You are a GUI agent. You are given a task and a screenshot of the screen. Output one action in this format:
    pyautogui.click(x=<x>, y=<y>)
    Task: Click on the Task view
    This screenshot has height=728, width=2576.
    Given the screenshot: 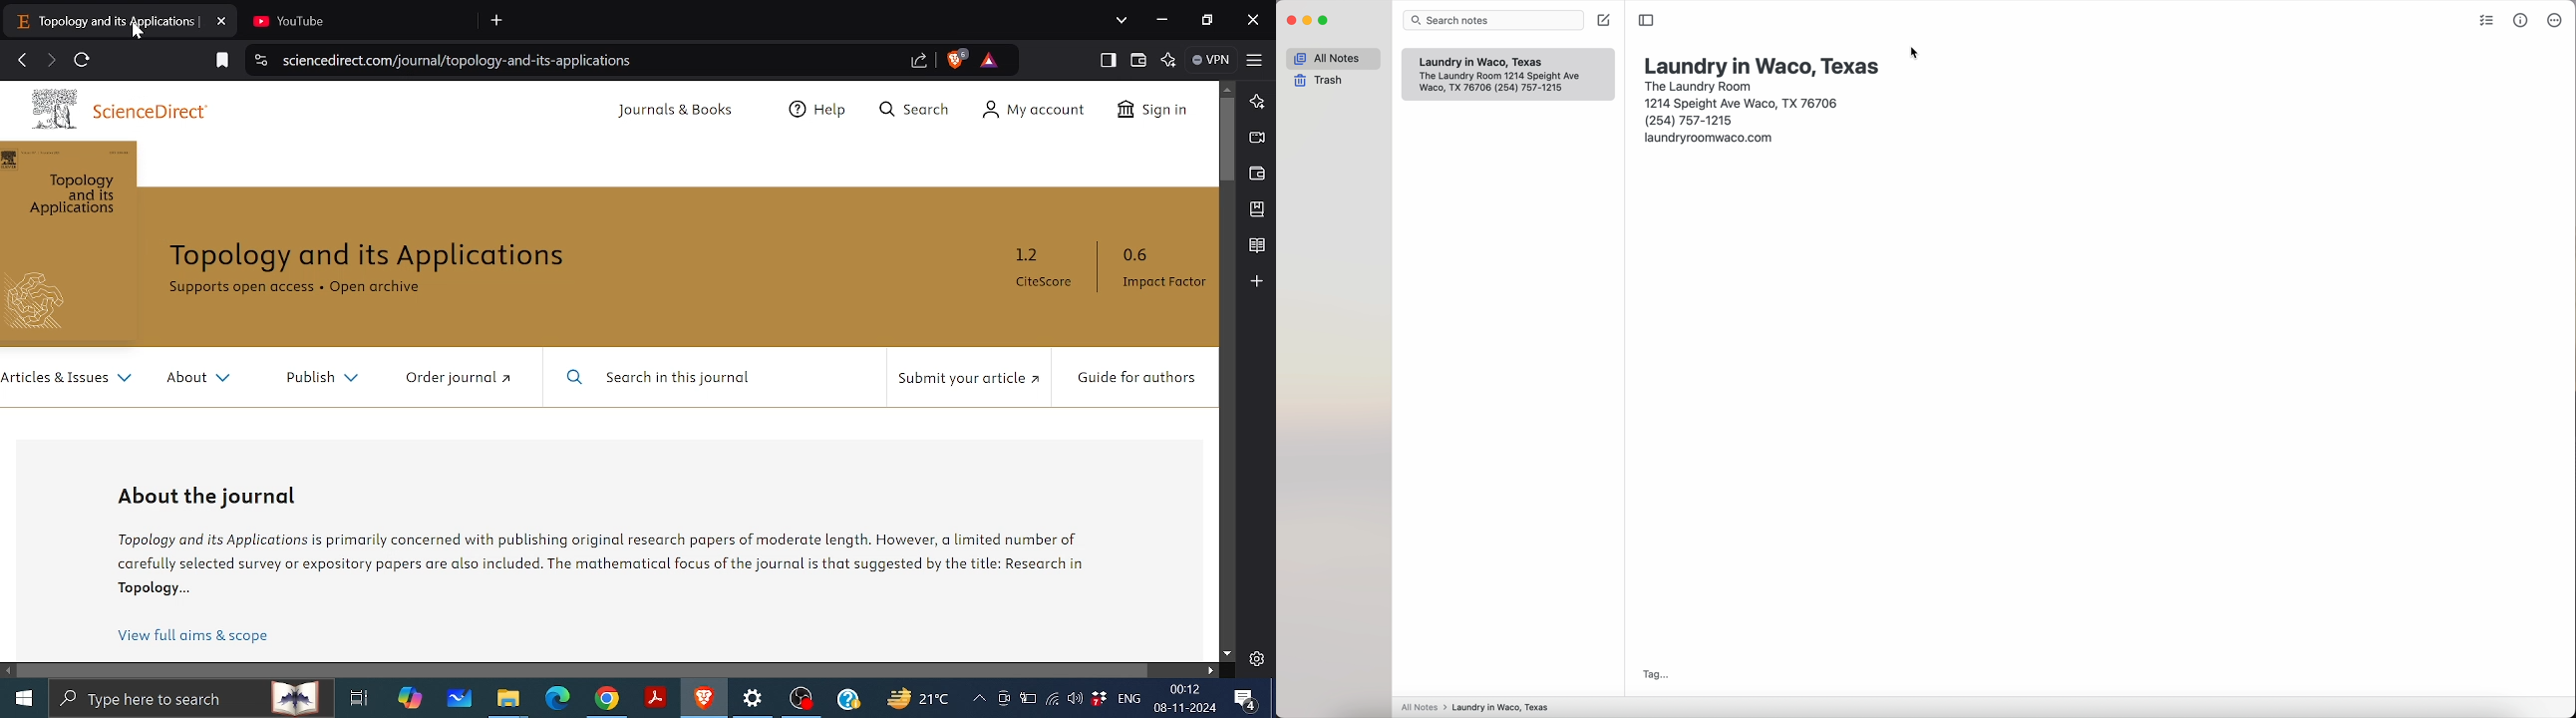 What is the action you would take?
    pyautogui.click(x=359, y=698)
    